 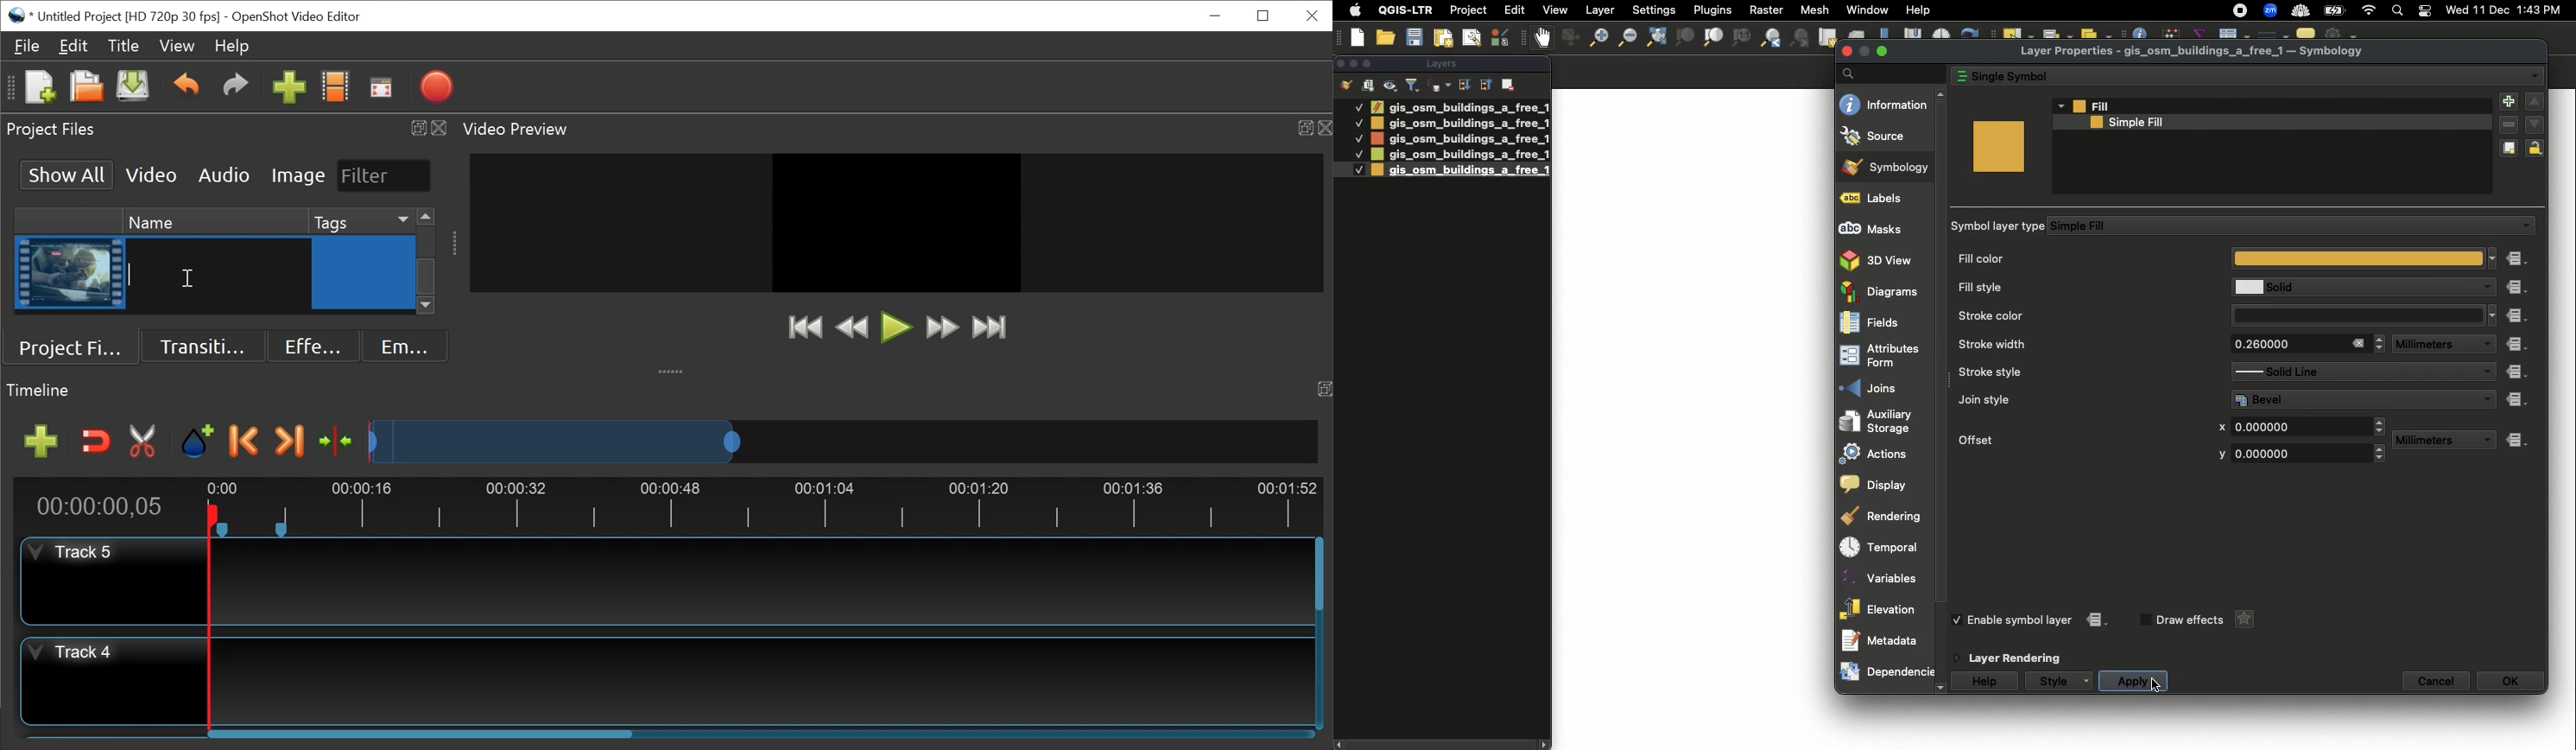 What do you see at coordinates (1884, 104) in the screenshot?
I see `Information` at bounding box center [1884, 104].